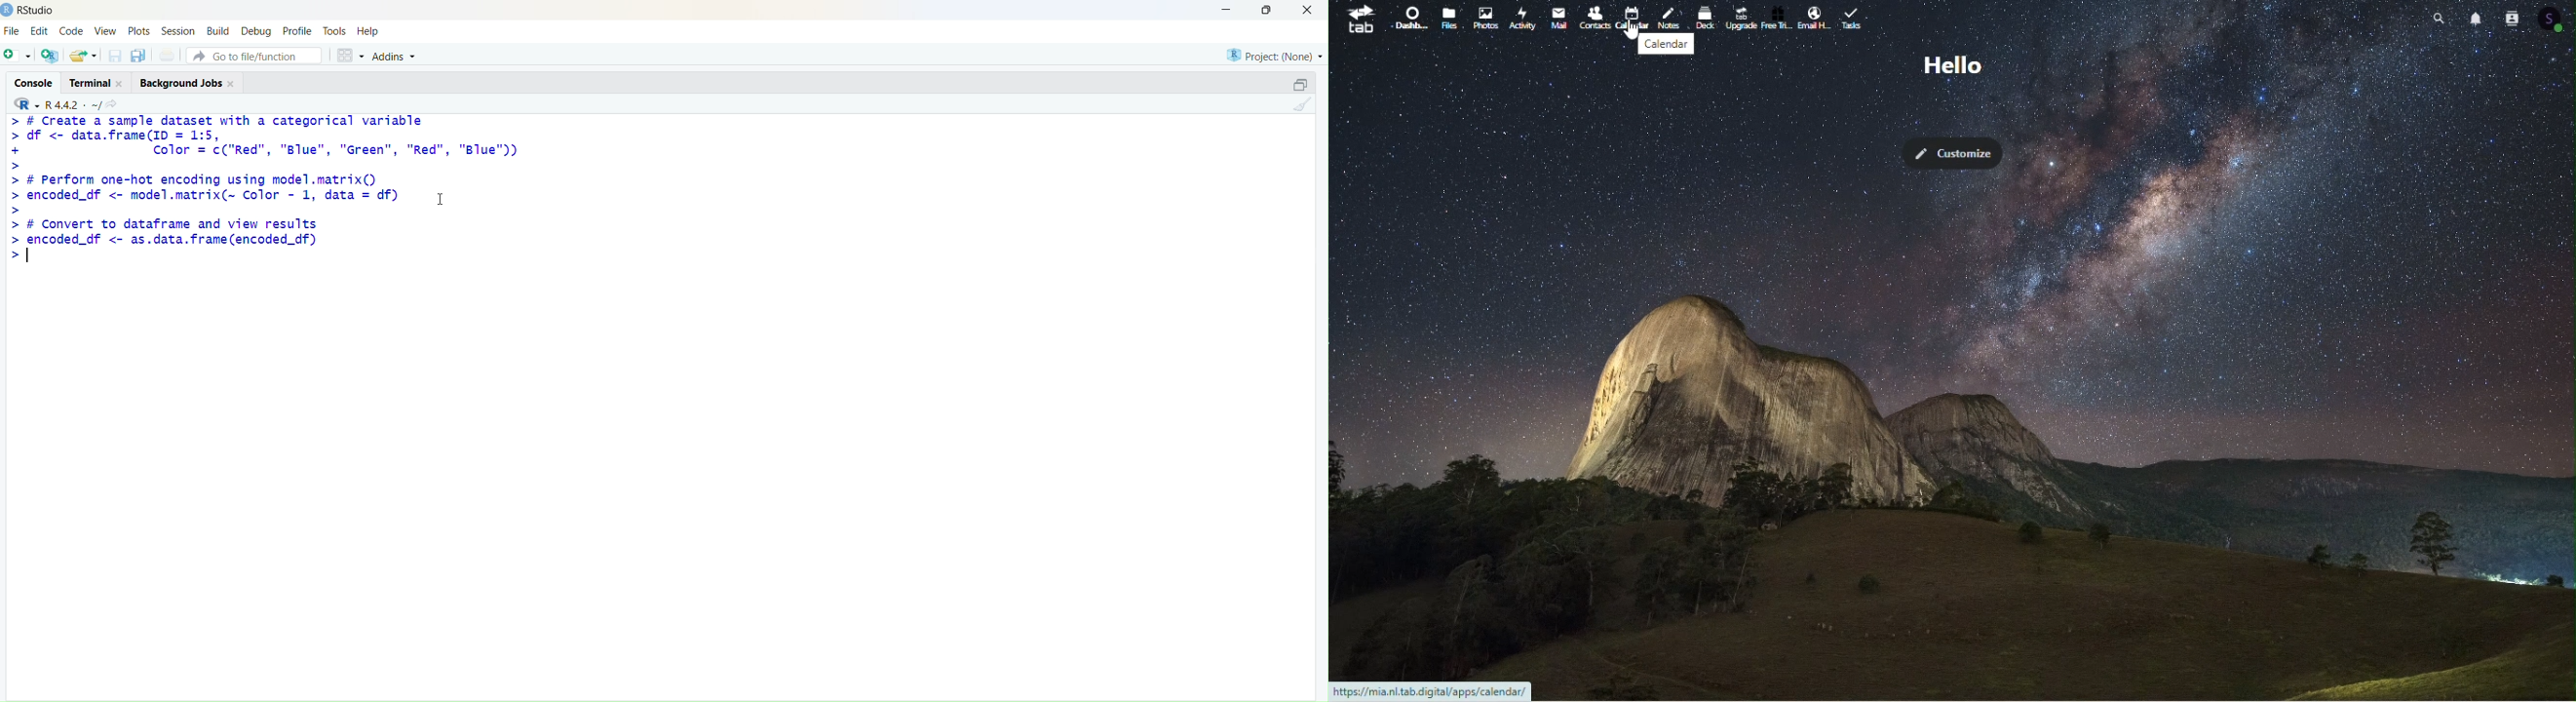 This screenshot has height=728, width=2576. I want to click on tab, so click(1361, 23).